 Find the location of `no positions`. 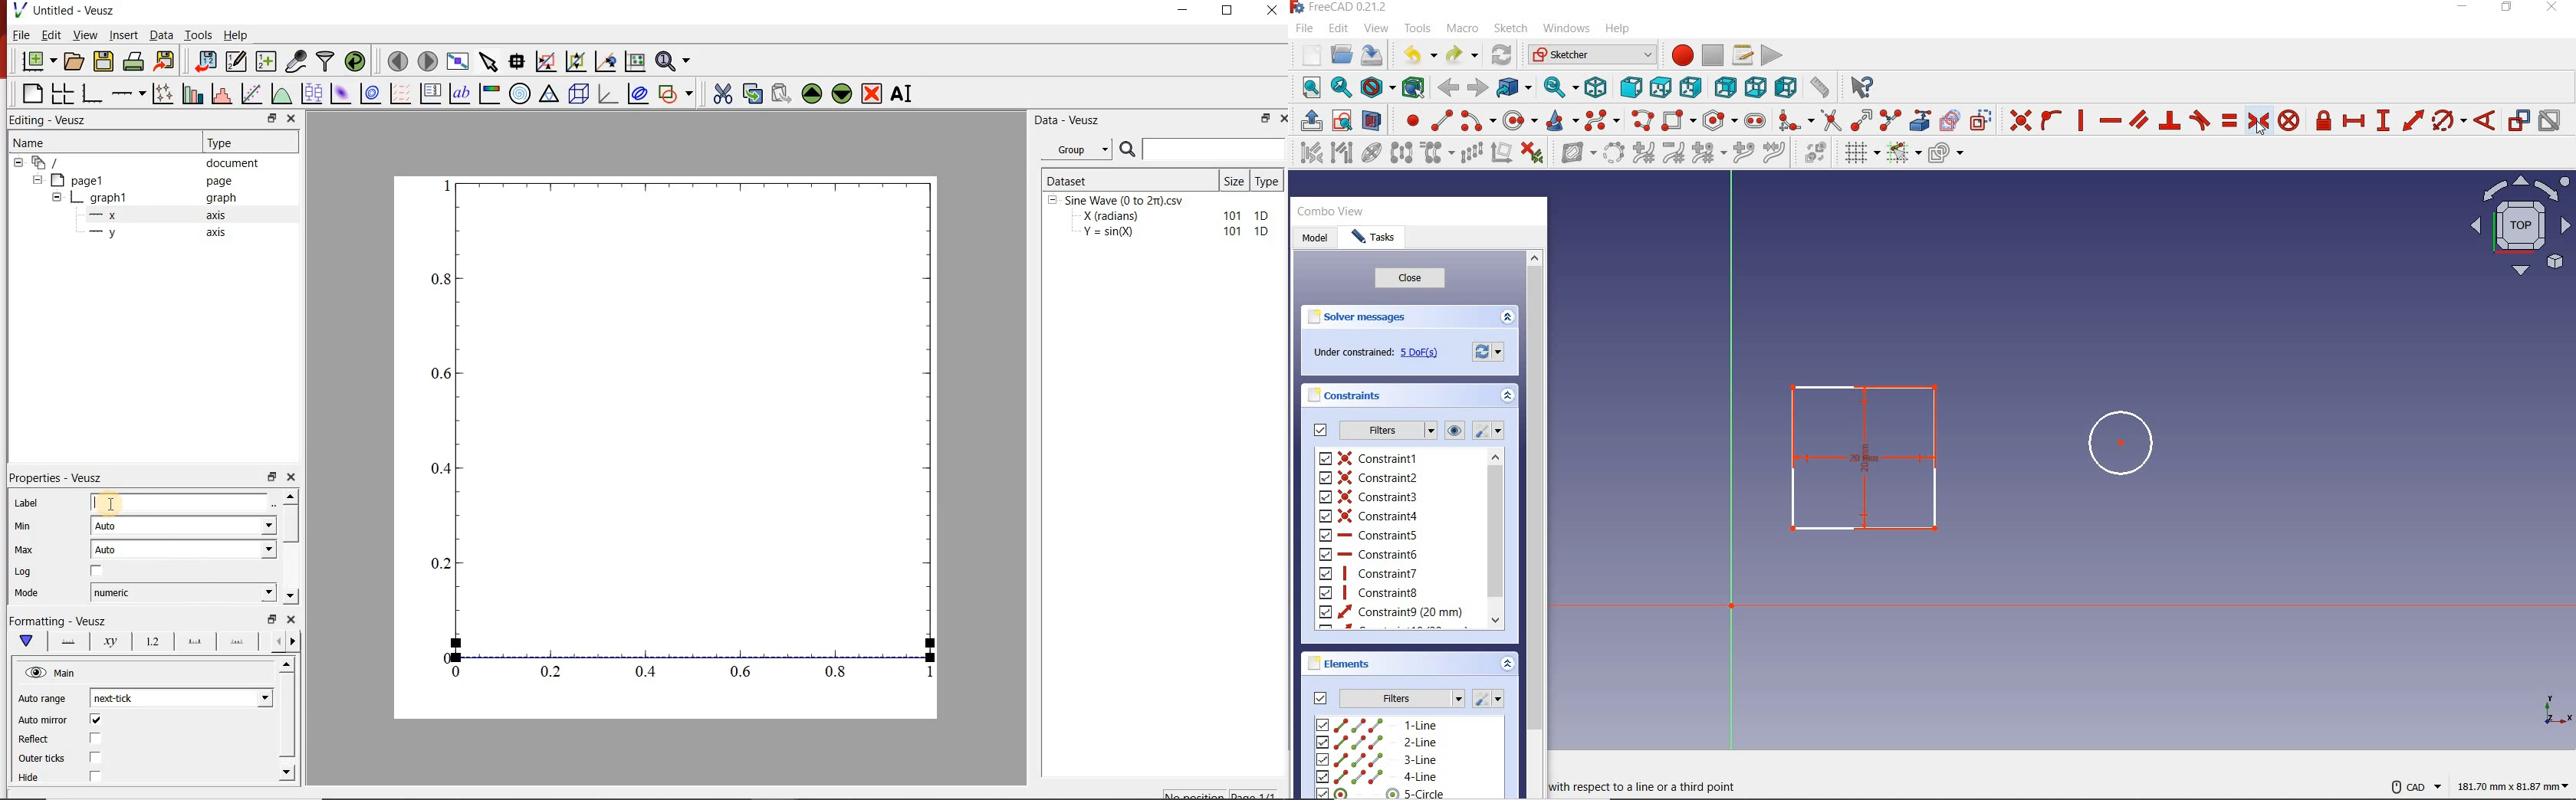

no positions is located at coordinates (1221, 793).